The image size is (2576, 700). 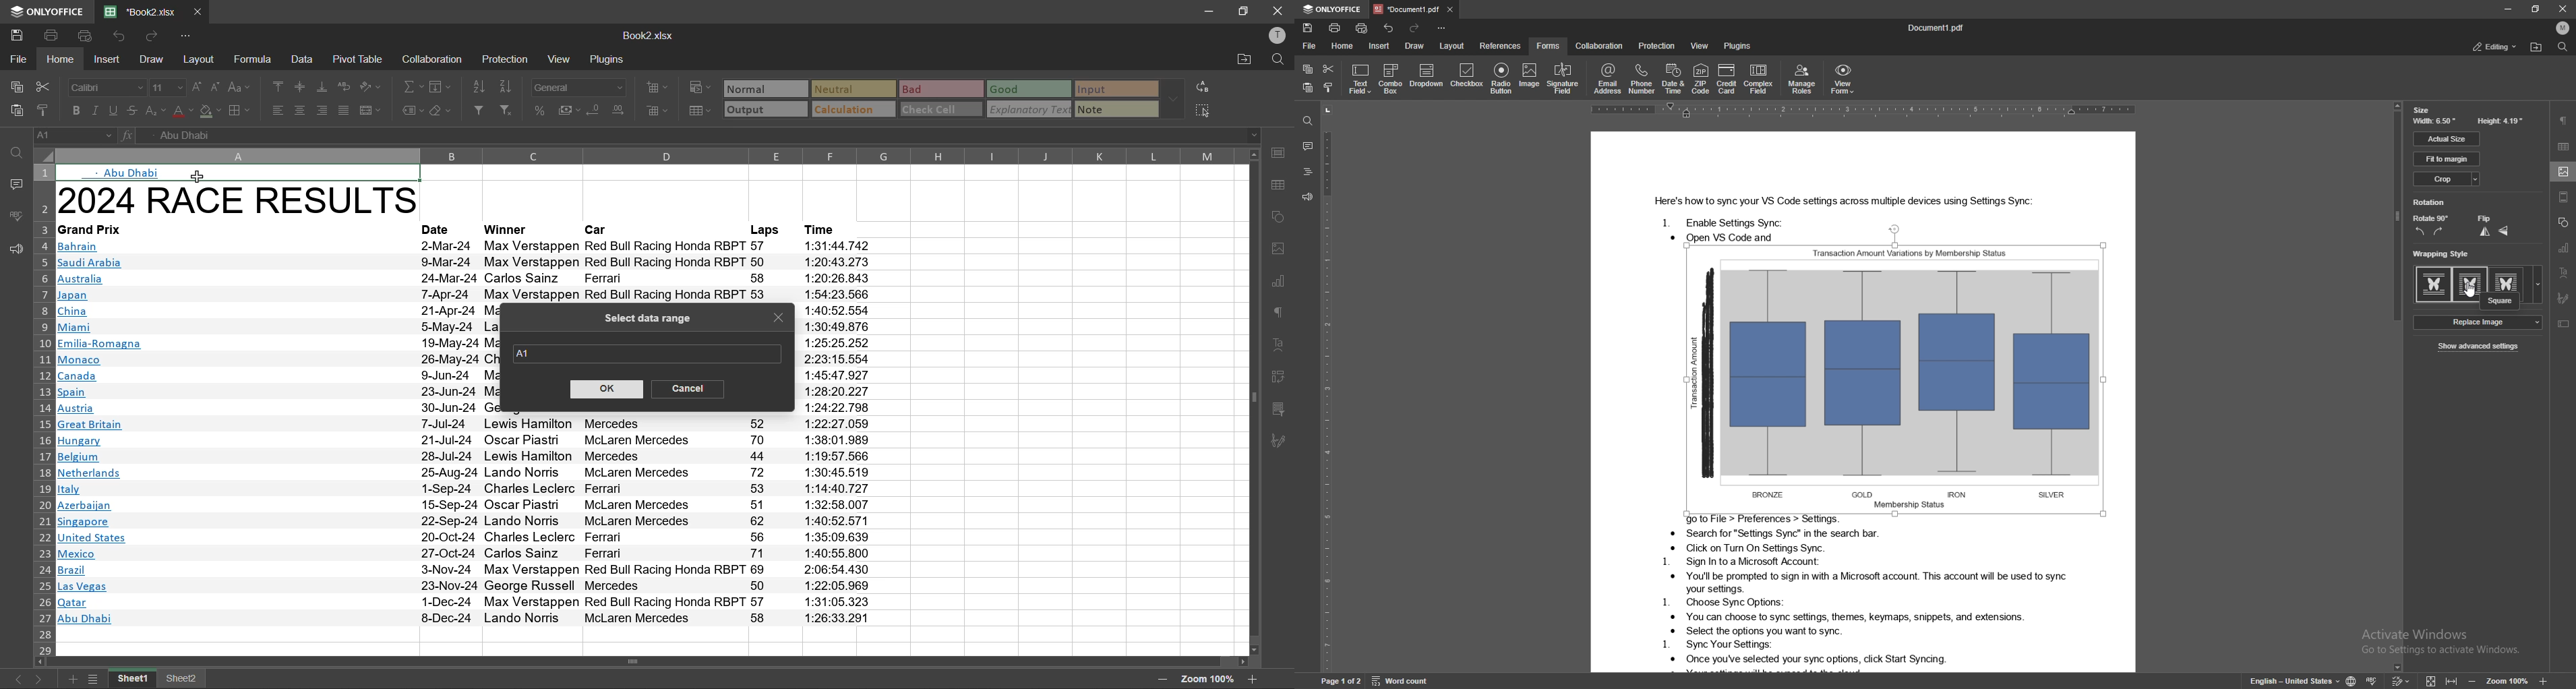 What do you see at coordinates (1416, 46) in the screenshot?
I see `draw` at bounding box center [1416, 46].